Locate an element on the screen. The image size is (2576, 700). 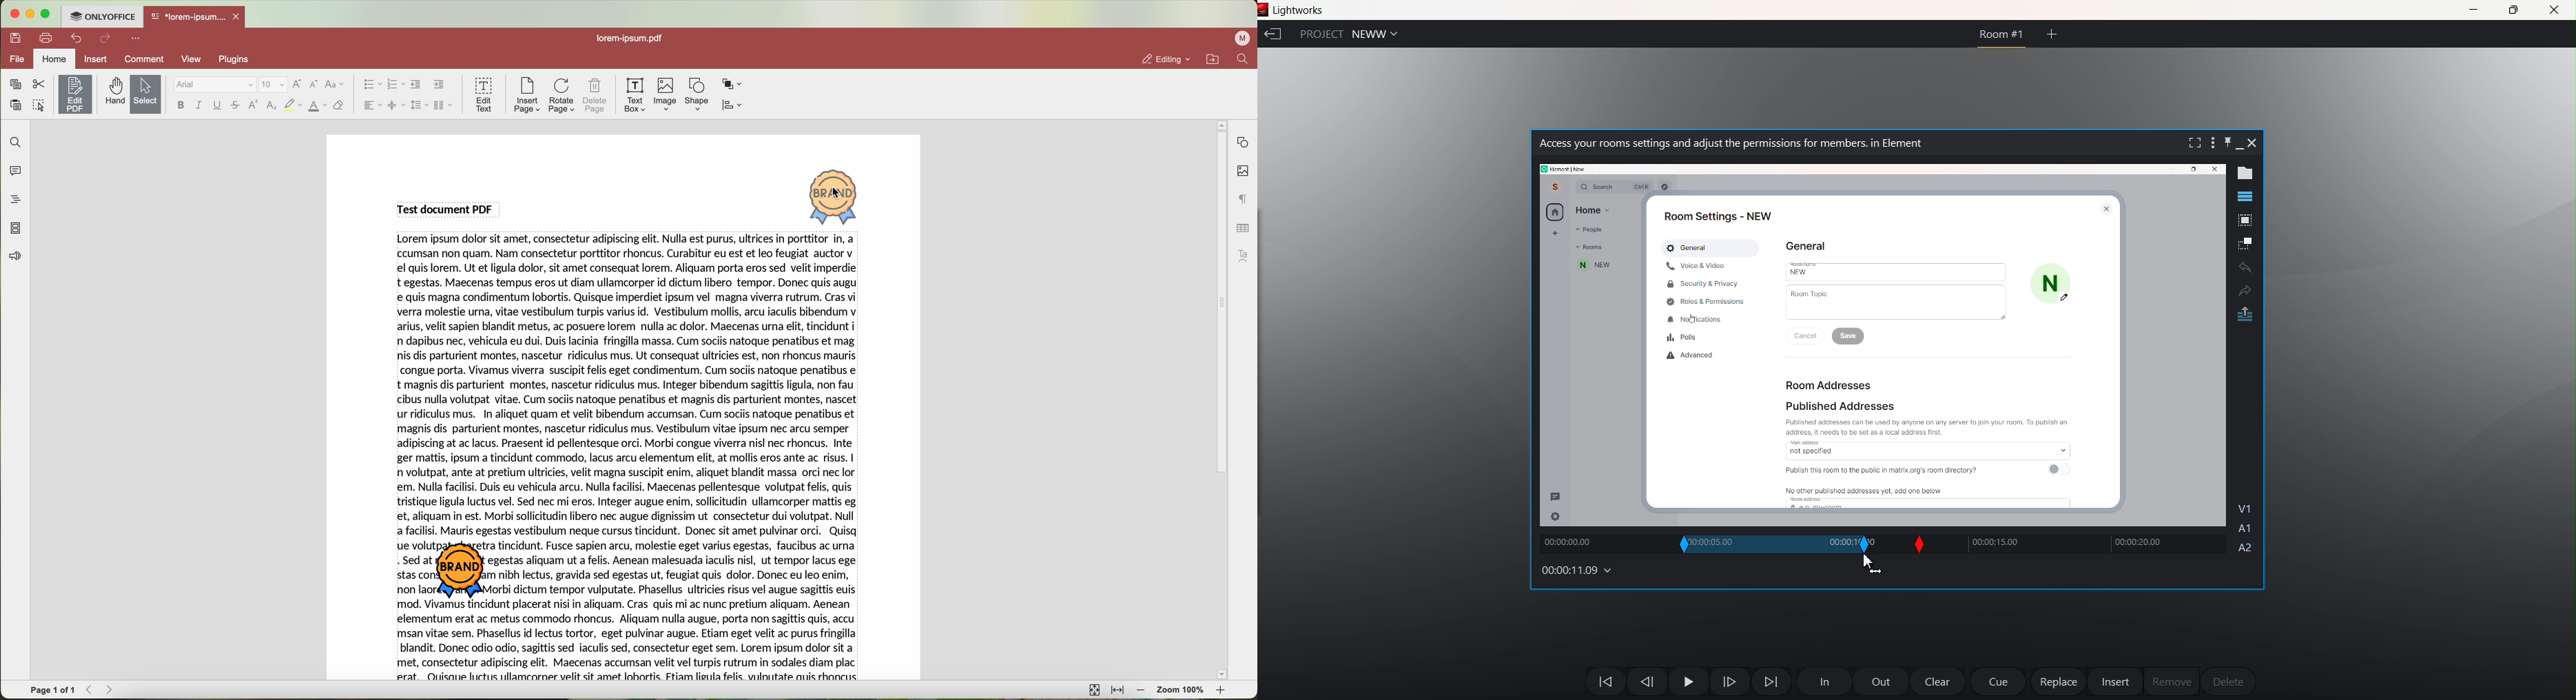
show setting menu is located at coordinates (2214, 143).